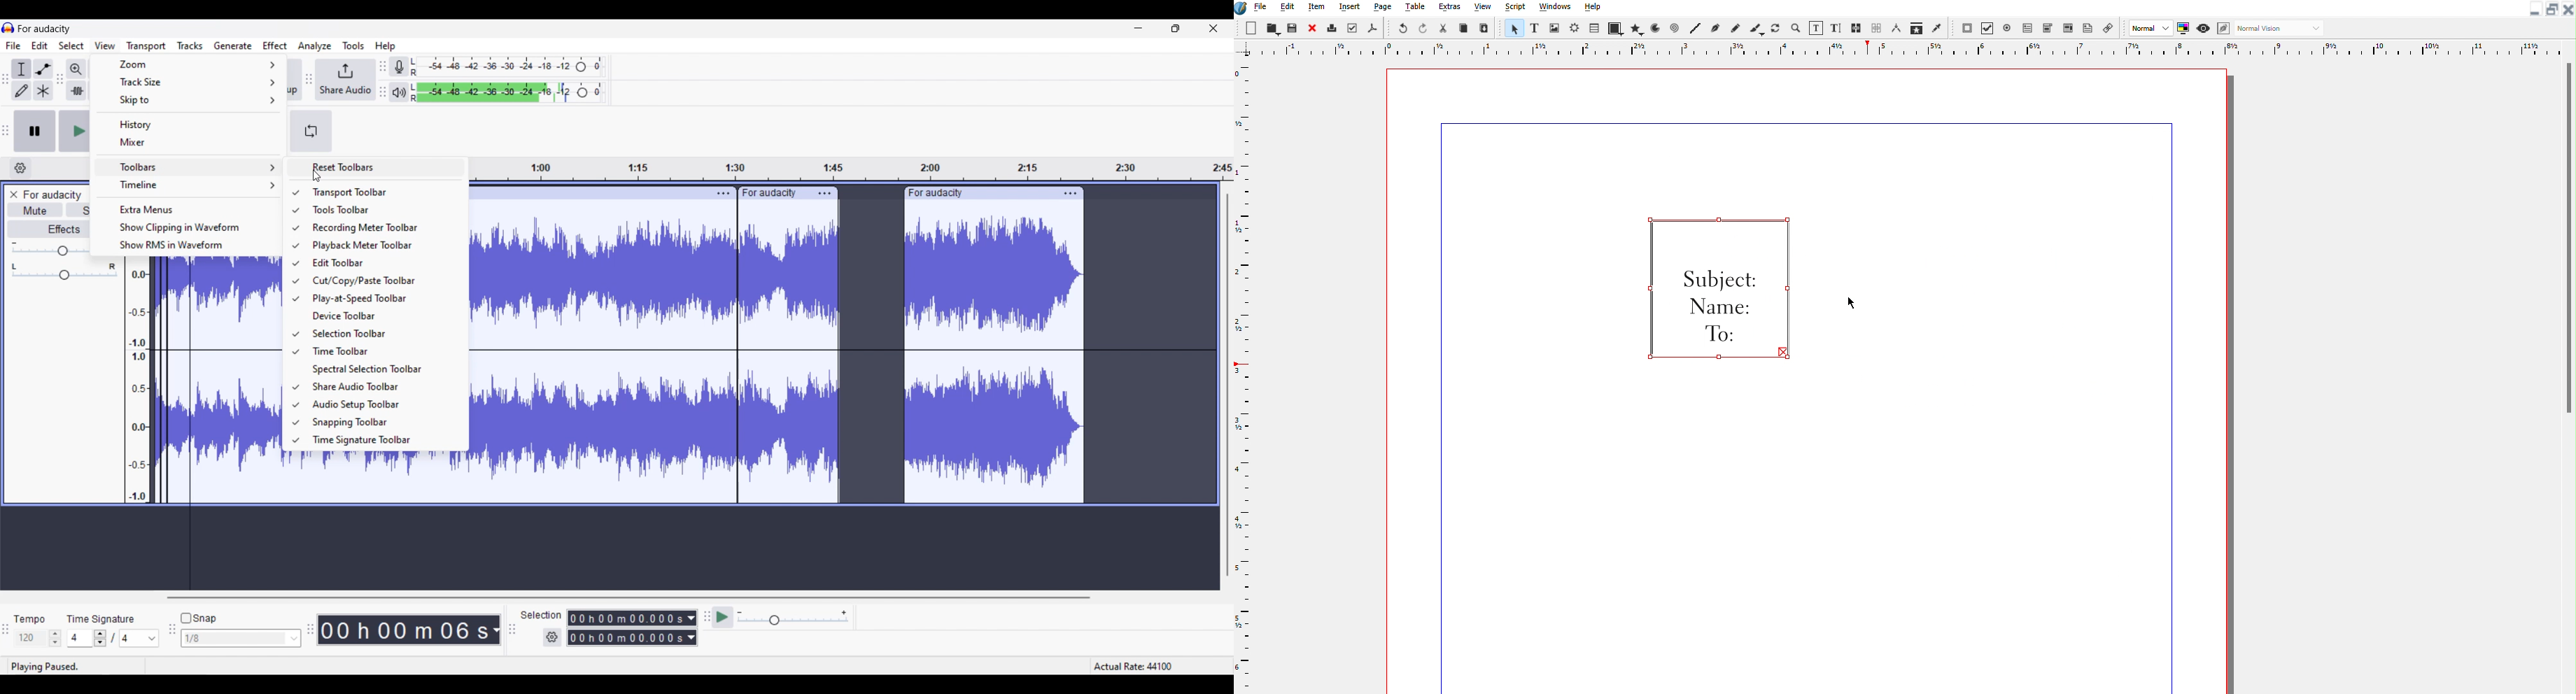 Image resolution: width=2576 pixels, height=700 pixels. I want to click on Close, so click(1310, 29).